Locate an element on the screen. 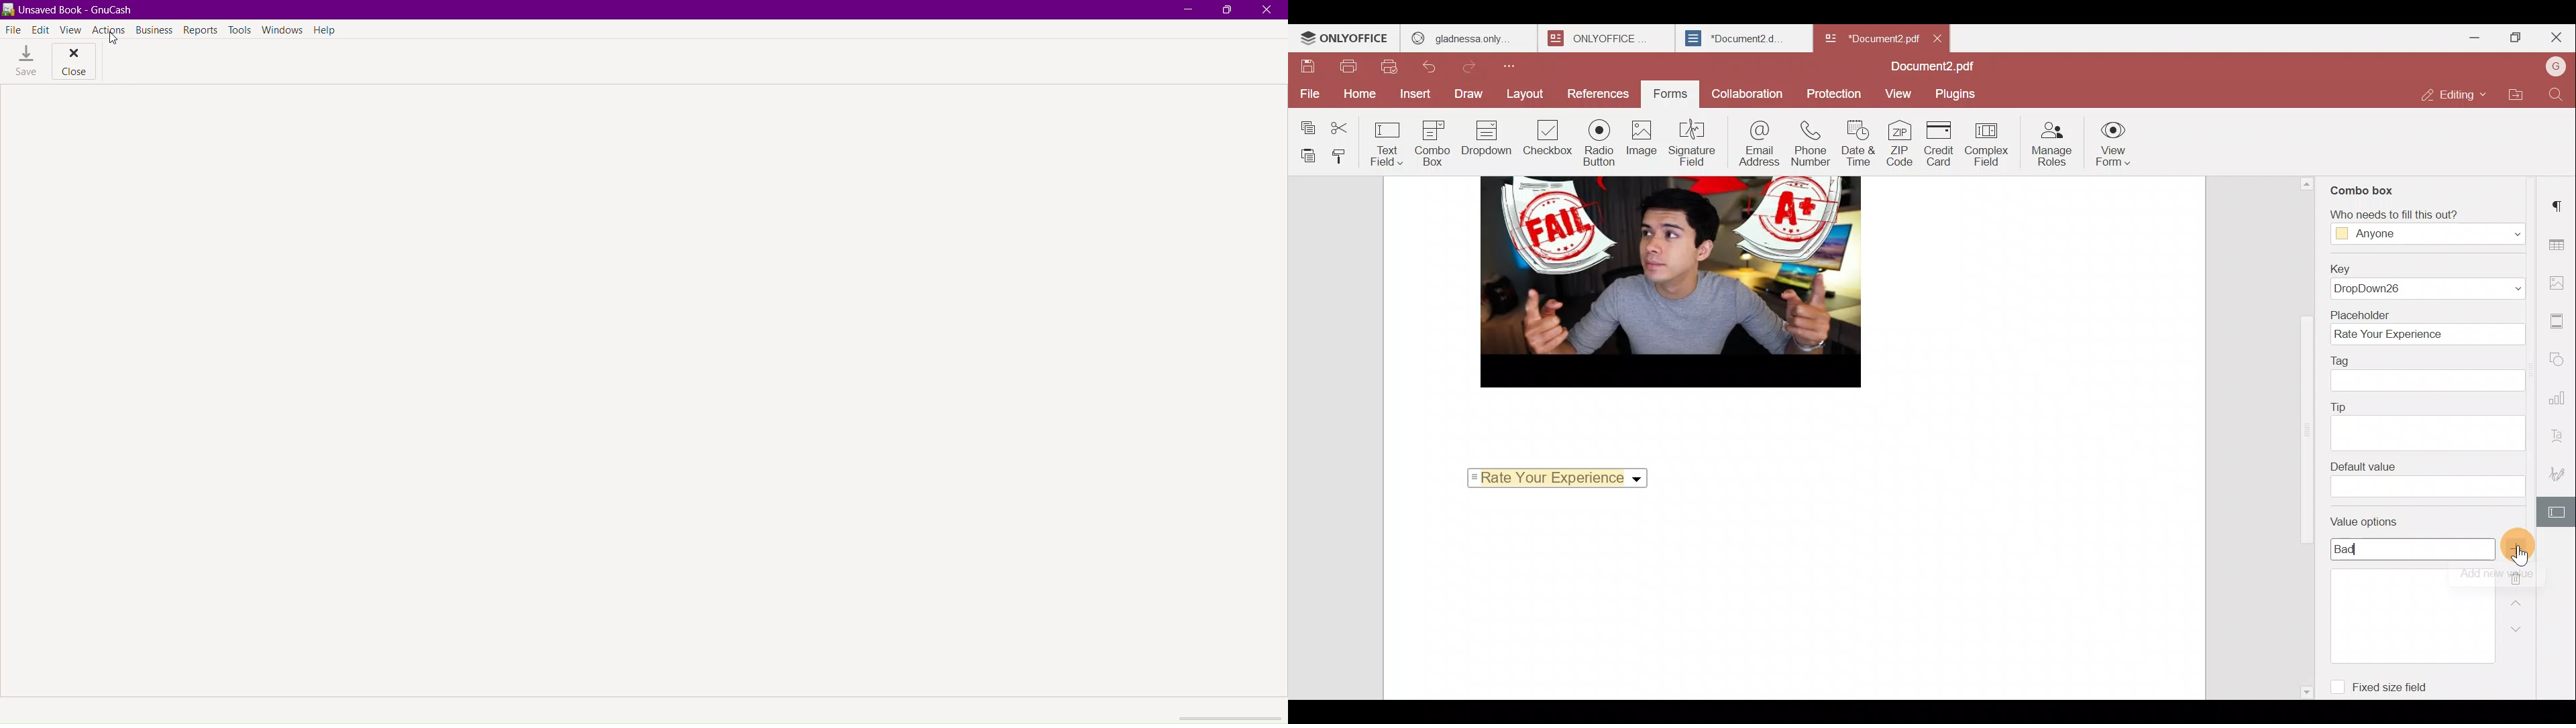 This screenshot has height=728, width=2576. Date & time is located at coordinates (1859, 145).